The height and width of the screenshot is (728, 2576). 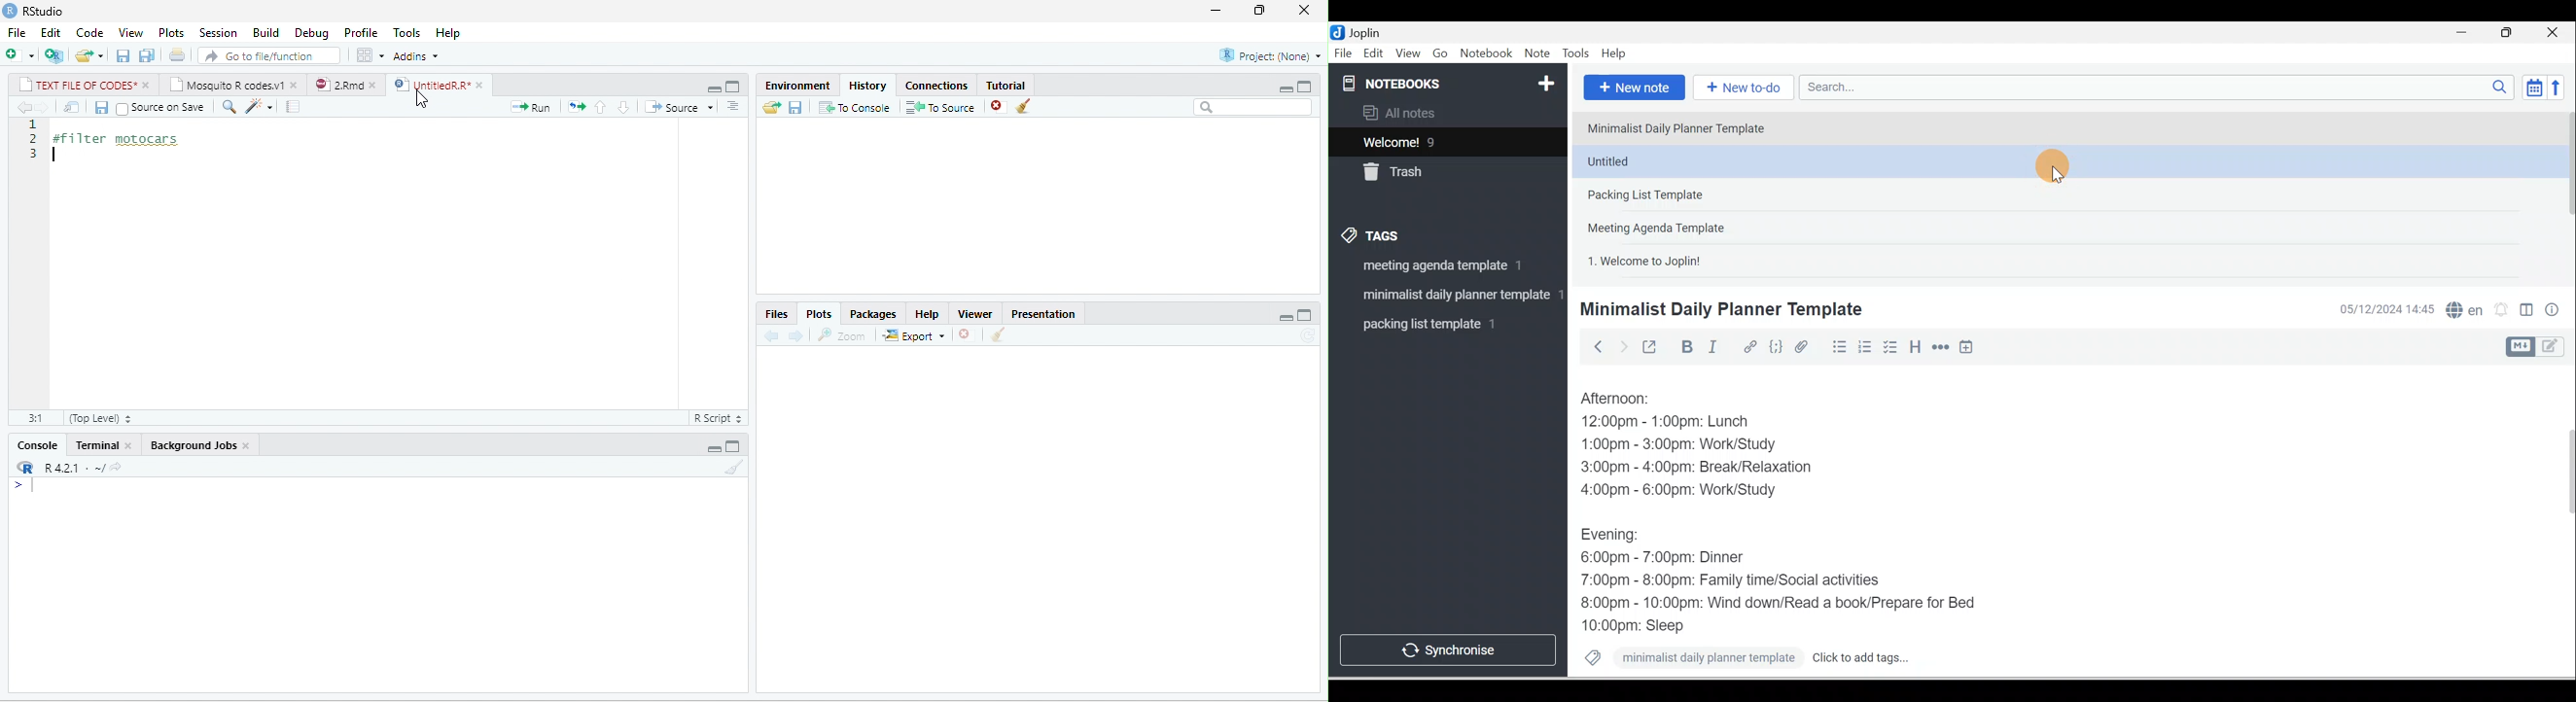 I want to click on Tag 3, so click(x=1436, y=324).